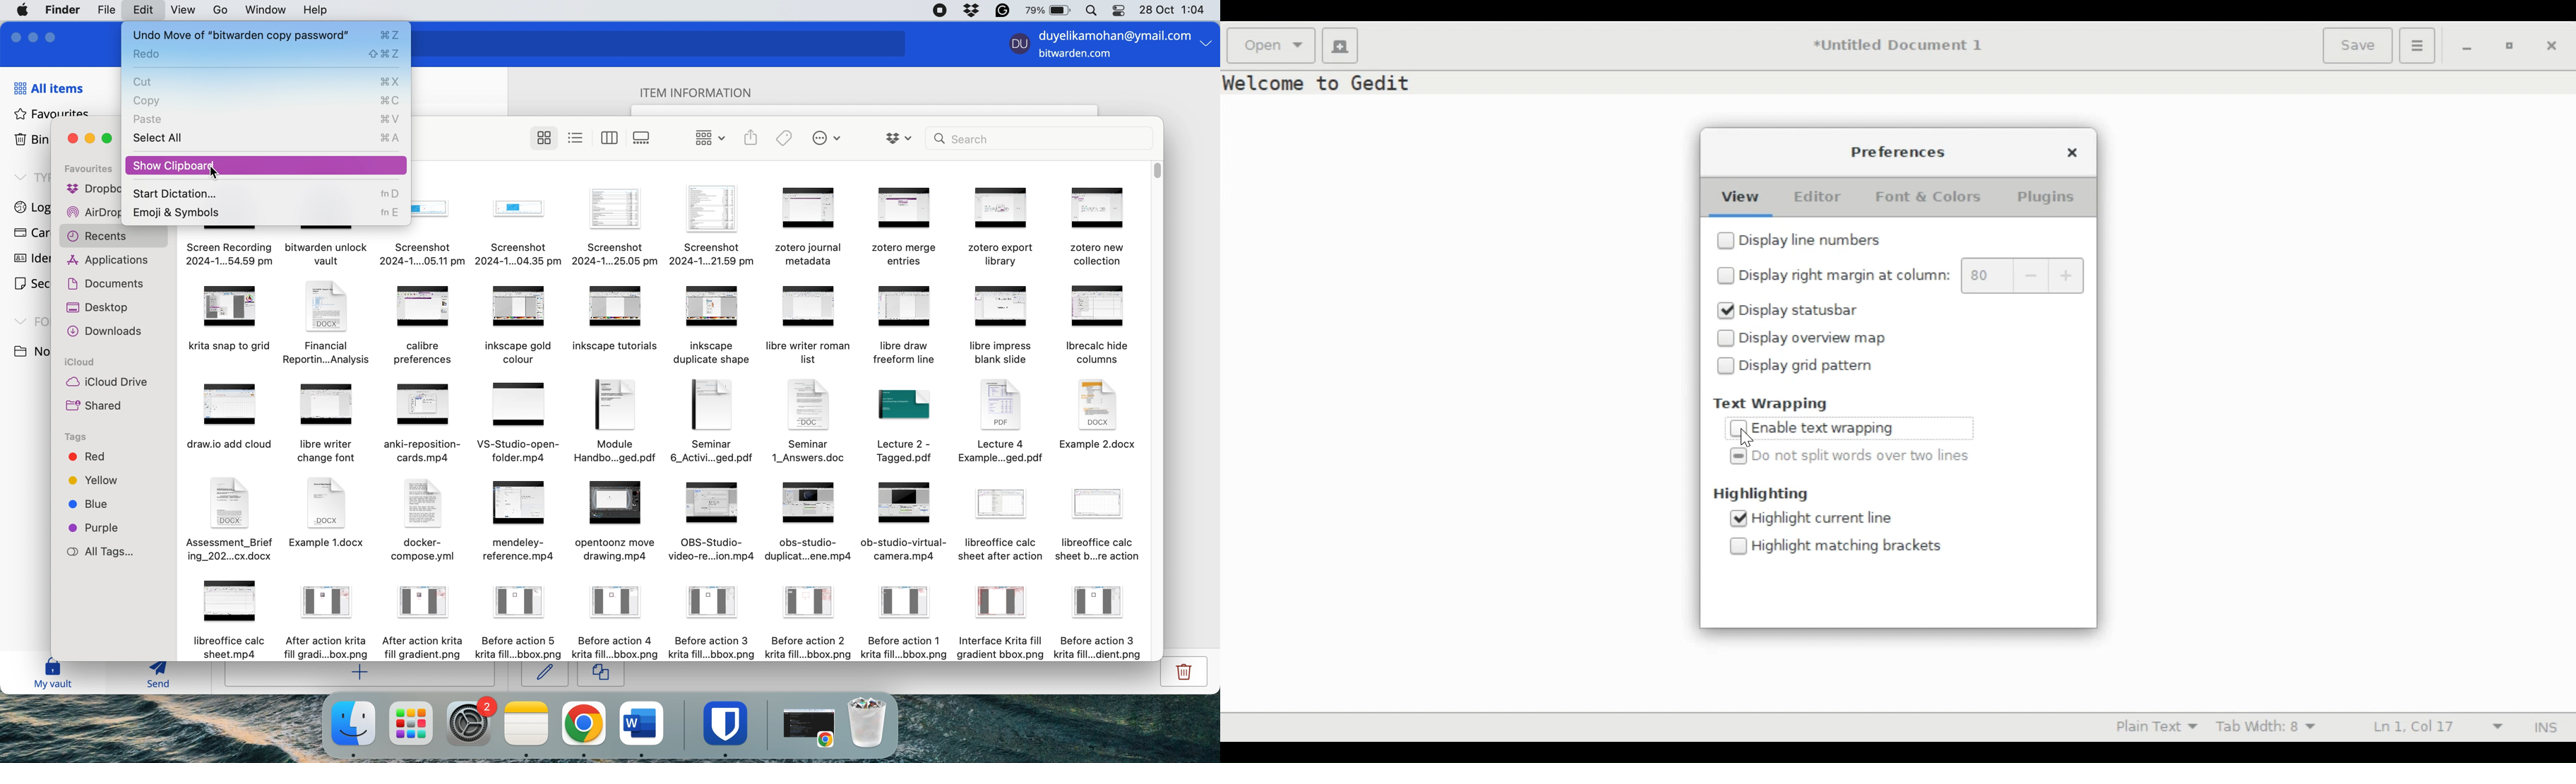  Describe the element at coordinates (355, 746) in the screenshot. I see `cursor` at that location.